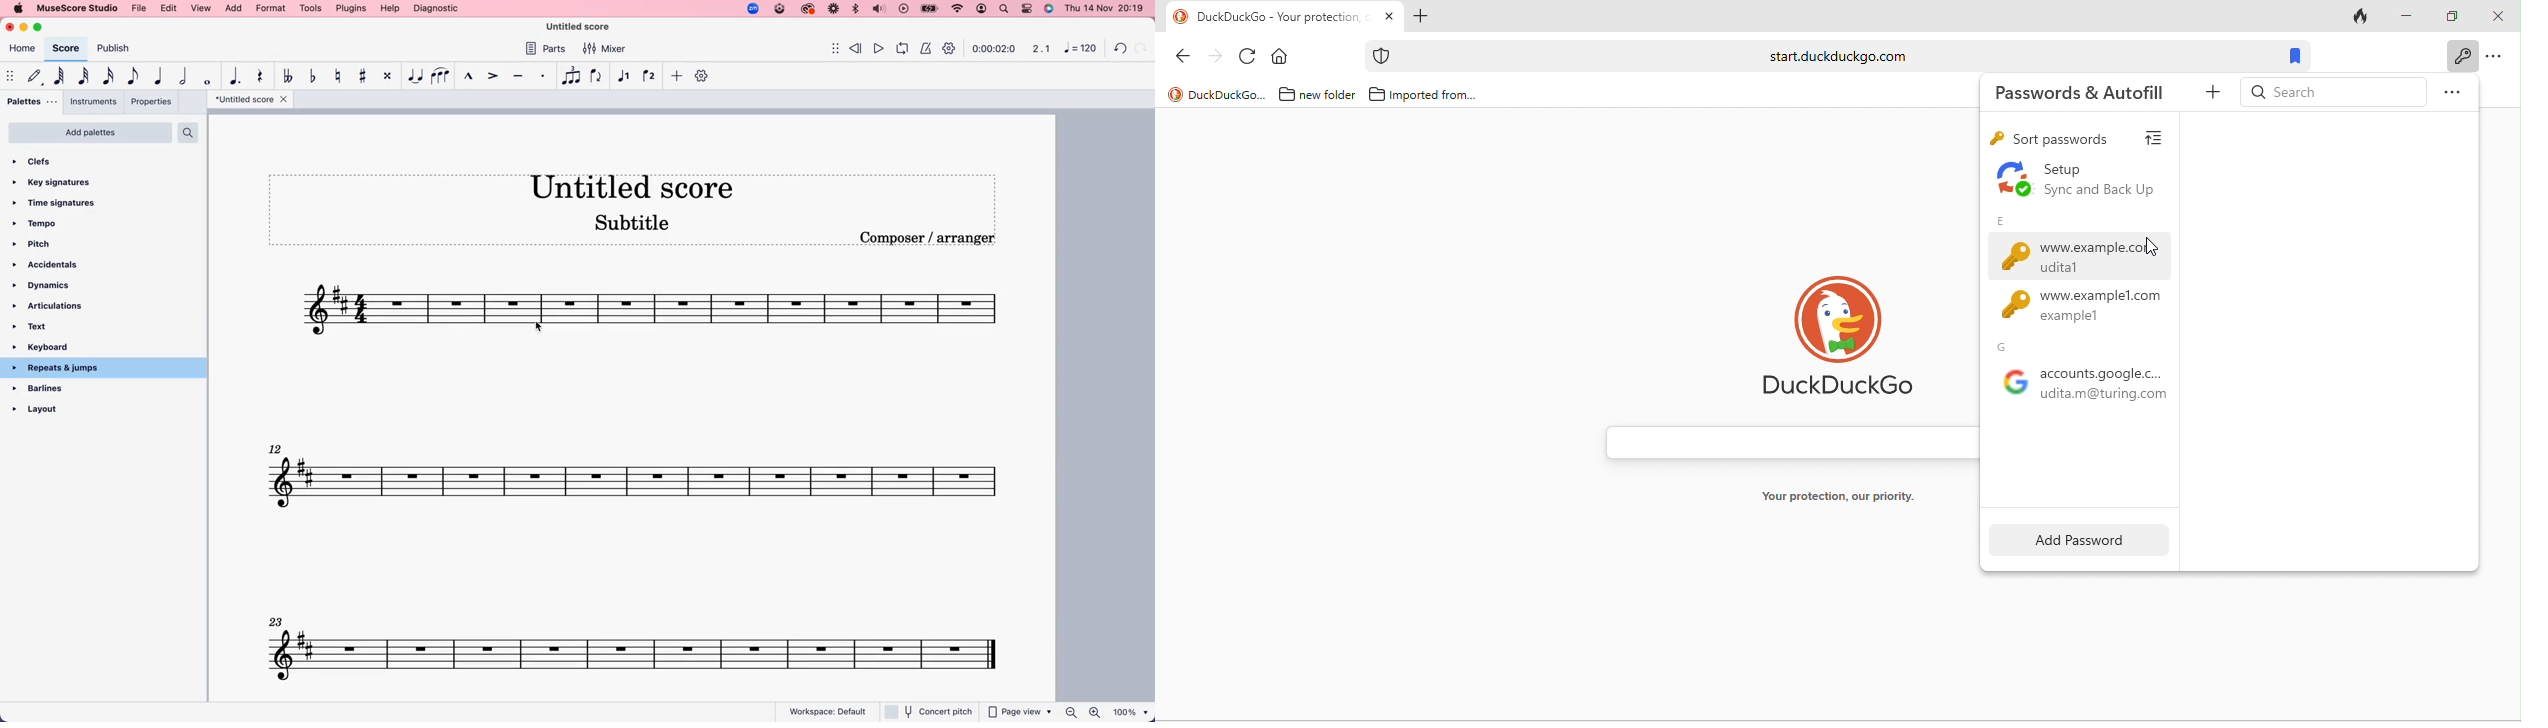 The image size is (2548, 728). Describe the element at coordinates (17, 8) in the screenshot. I see `apple` at that location.